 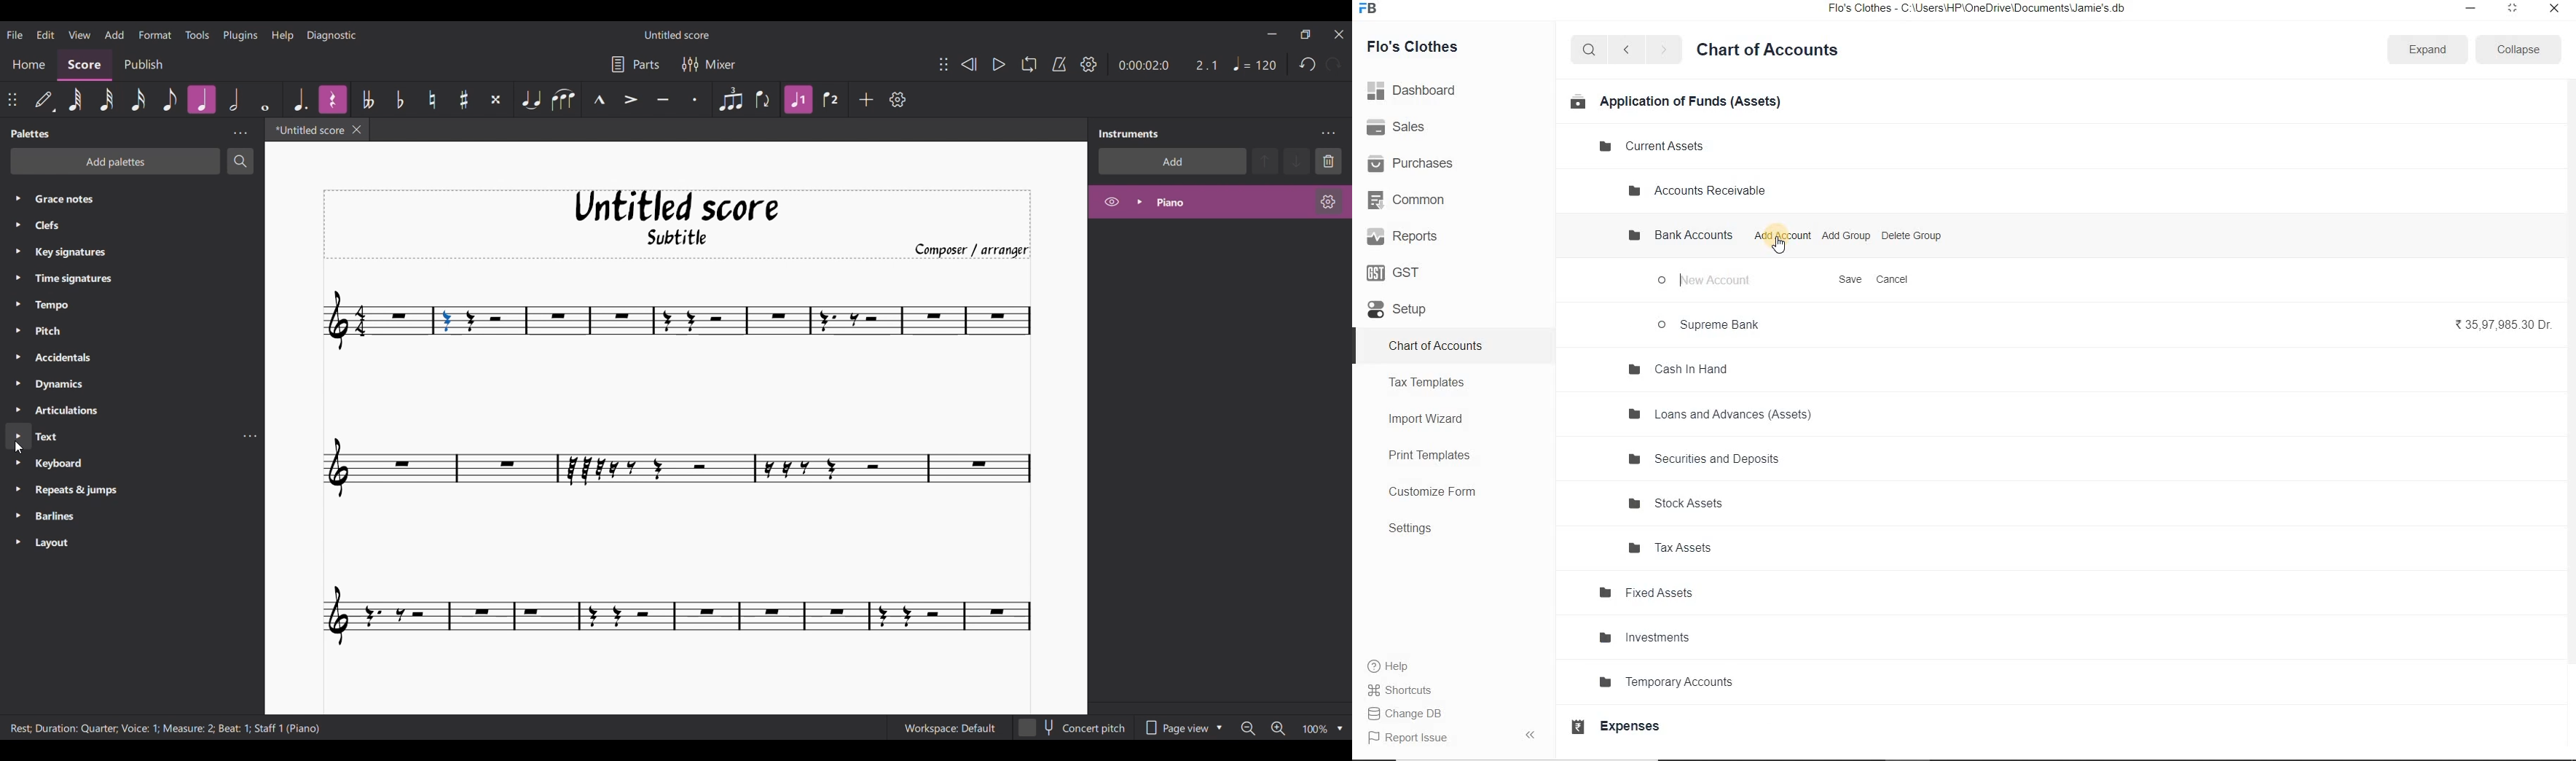 What do you see at coordinates (432, 99) in the screenshot?
I see `Toggle natural` at bounding box center [432, 99].